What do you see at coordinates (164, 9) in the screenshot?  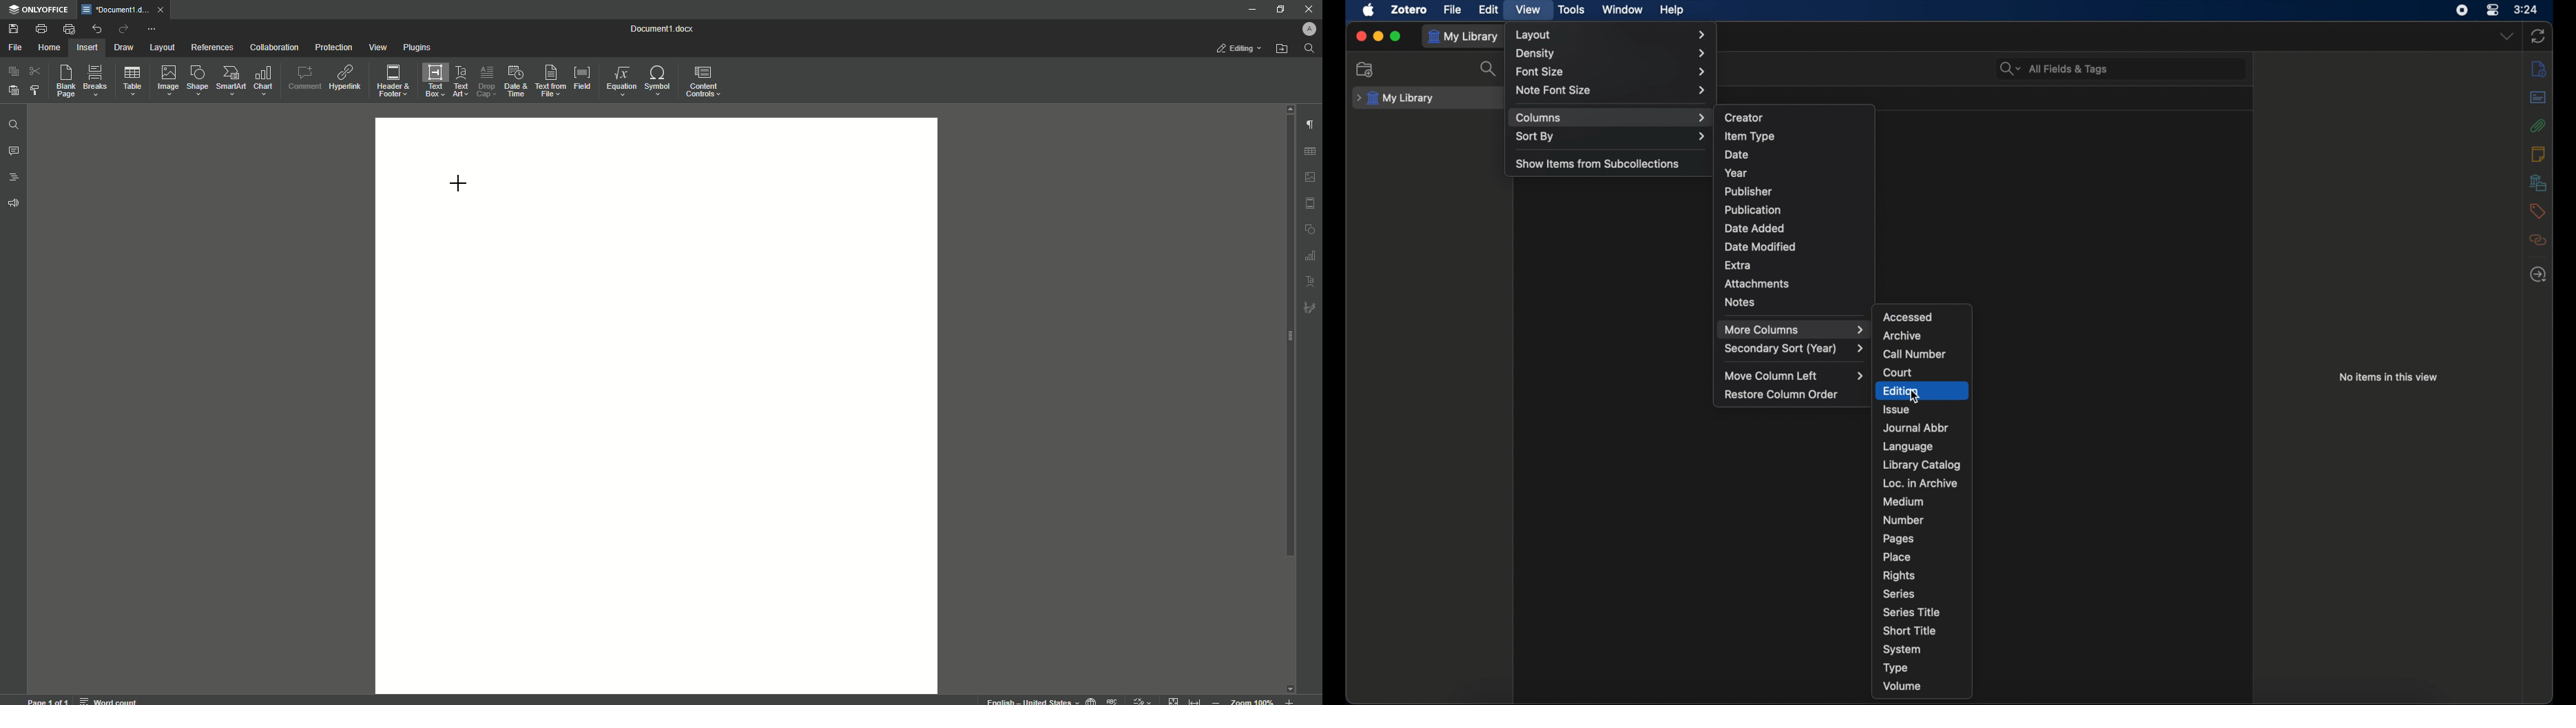 I see `close` at bounding box center [164, 9].